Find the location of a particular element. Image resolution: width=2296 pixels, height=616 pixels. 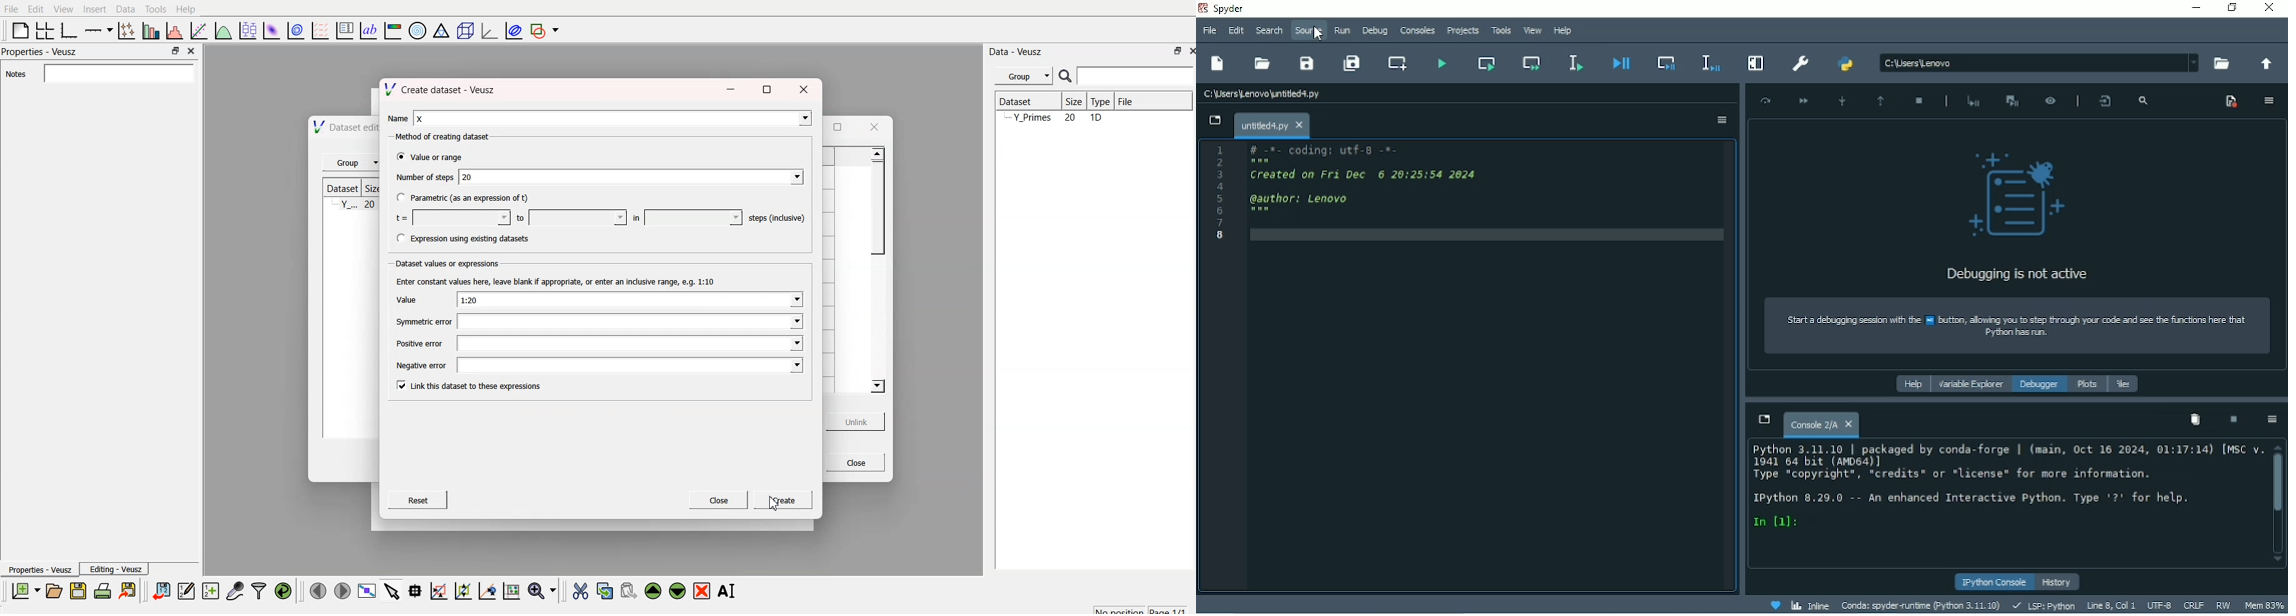

rename the selected widget is located at coordinates (730, 589).